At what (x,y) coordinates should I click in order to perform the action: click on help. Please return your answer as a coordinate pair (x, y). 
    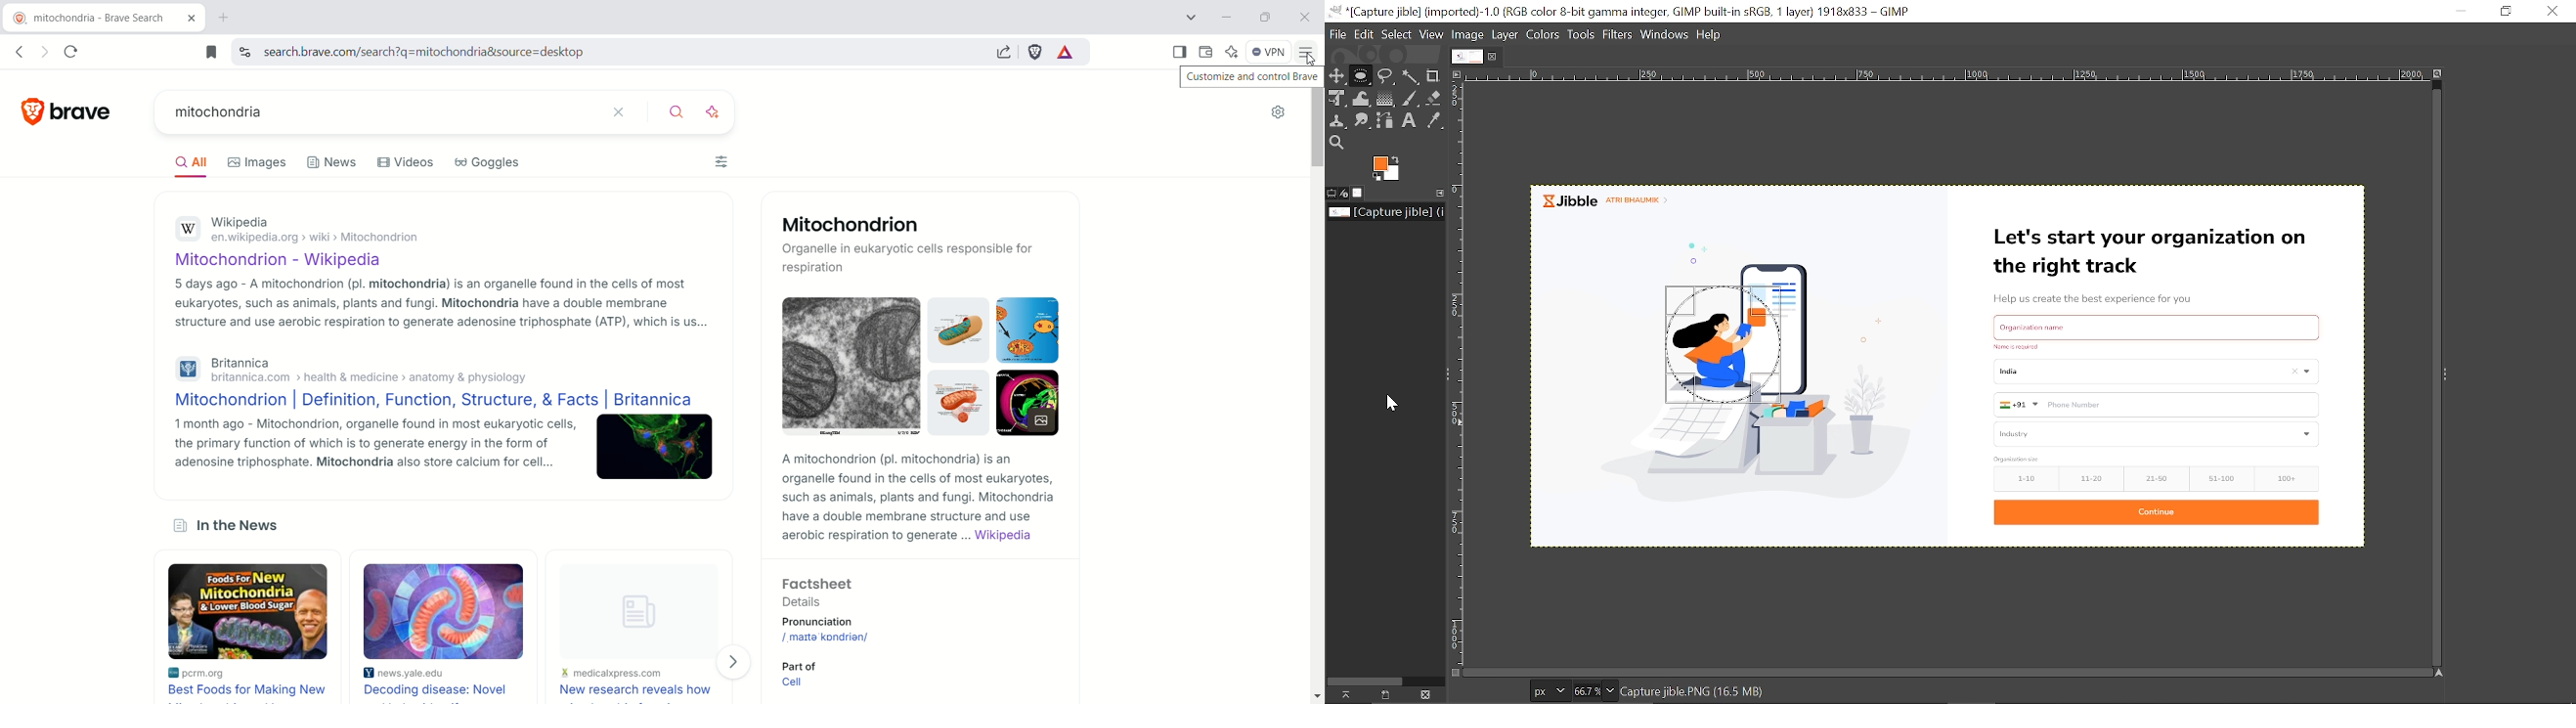
    Looking at the image, I should click on (1712, 33).